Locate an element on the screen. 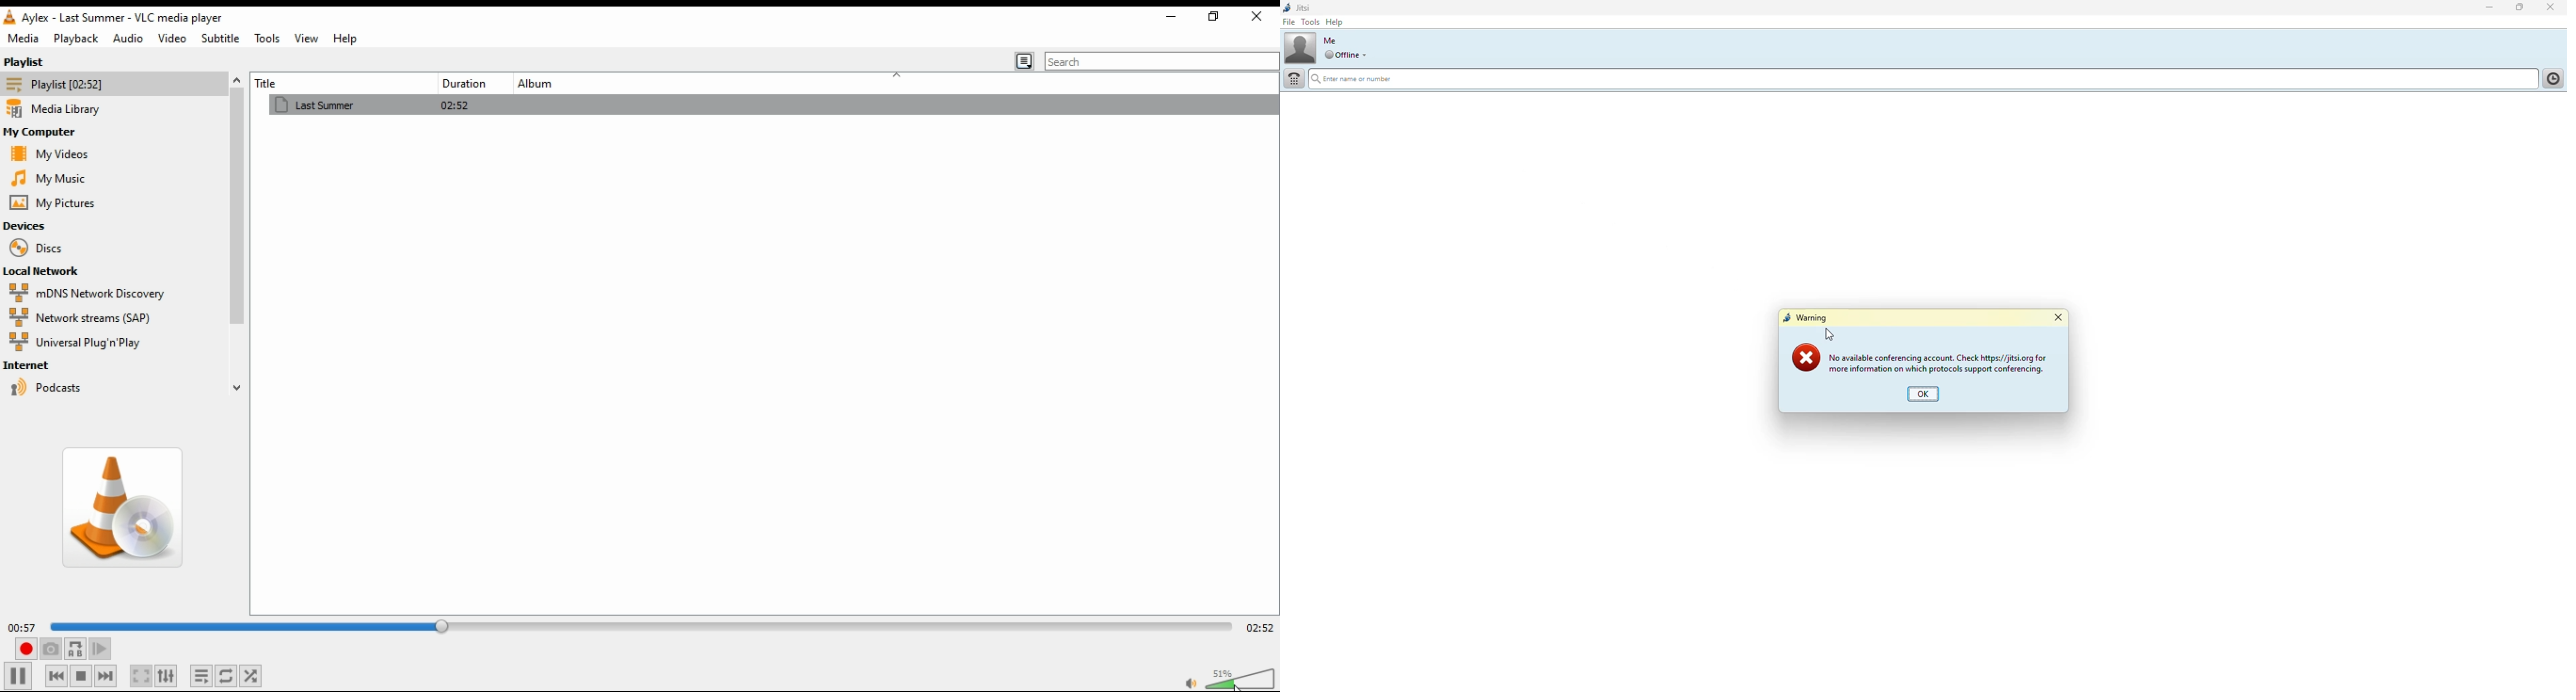  mouse on volume level is located at coordinates (1242, 679).